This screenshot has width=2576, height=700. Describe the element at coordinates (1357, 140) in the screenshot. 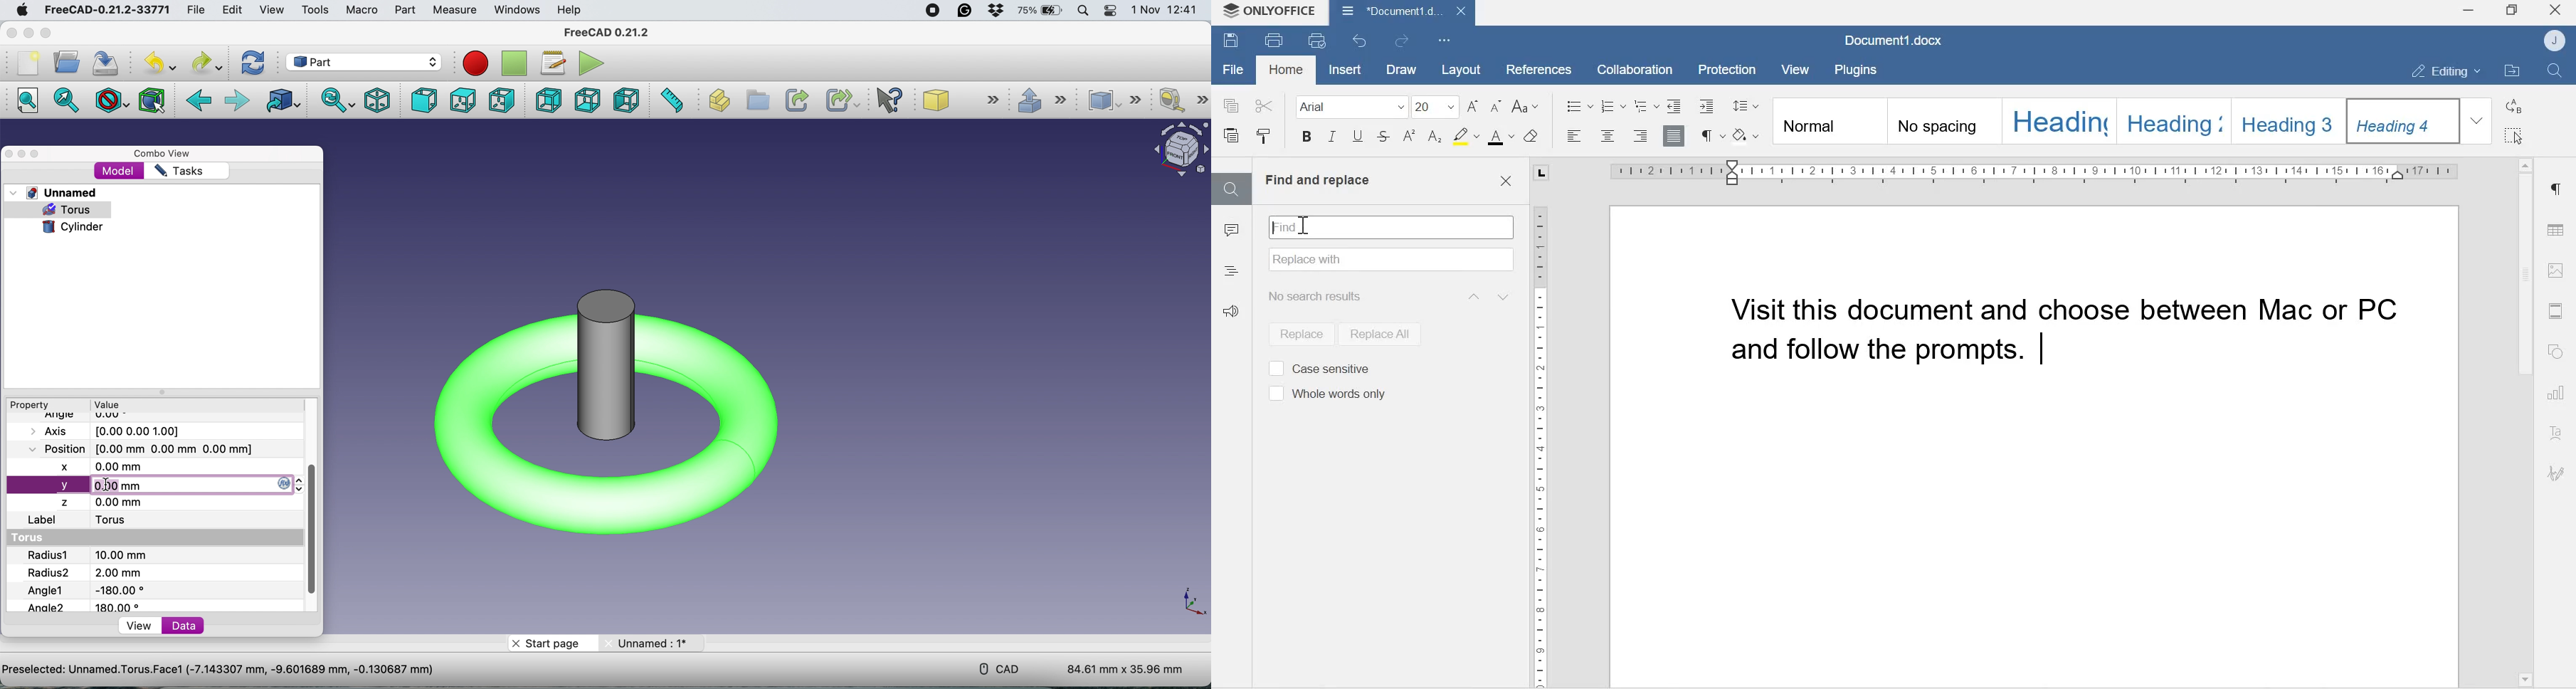

I see `Underline` at that location.